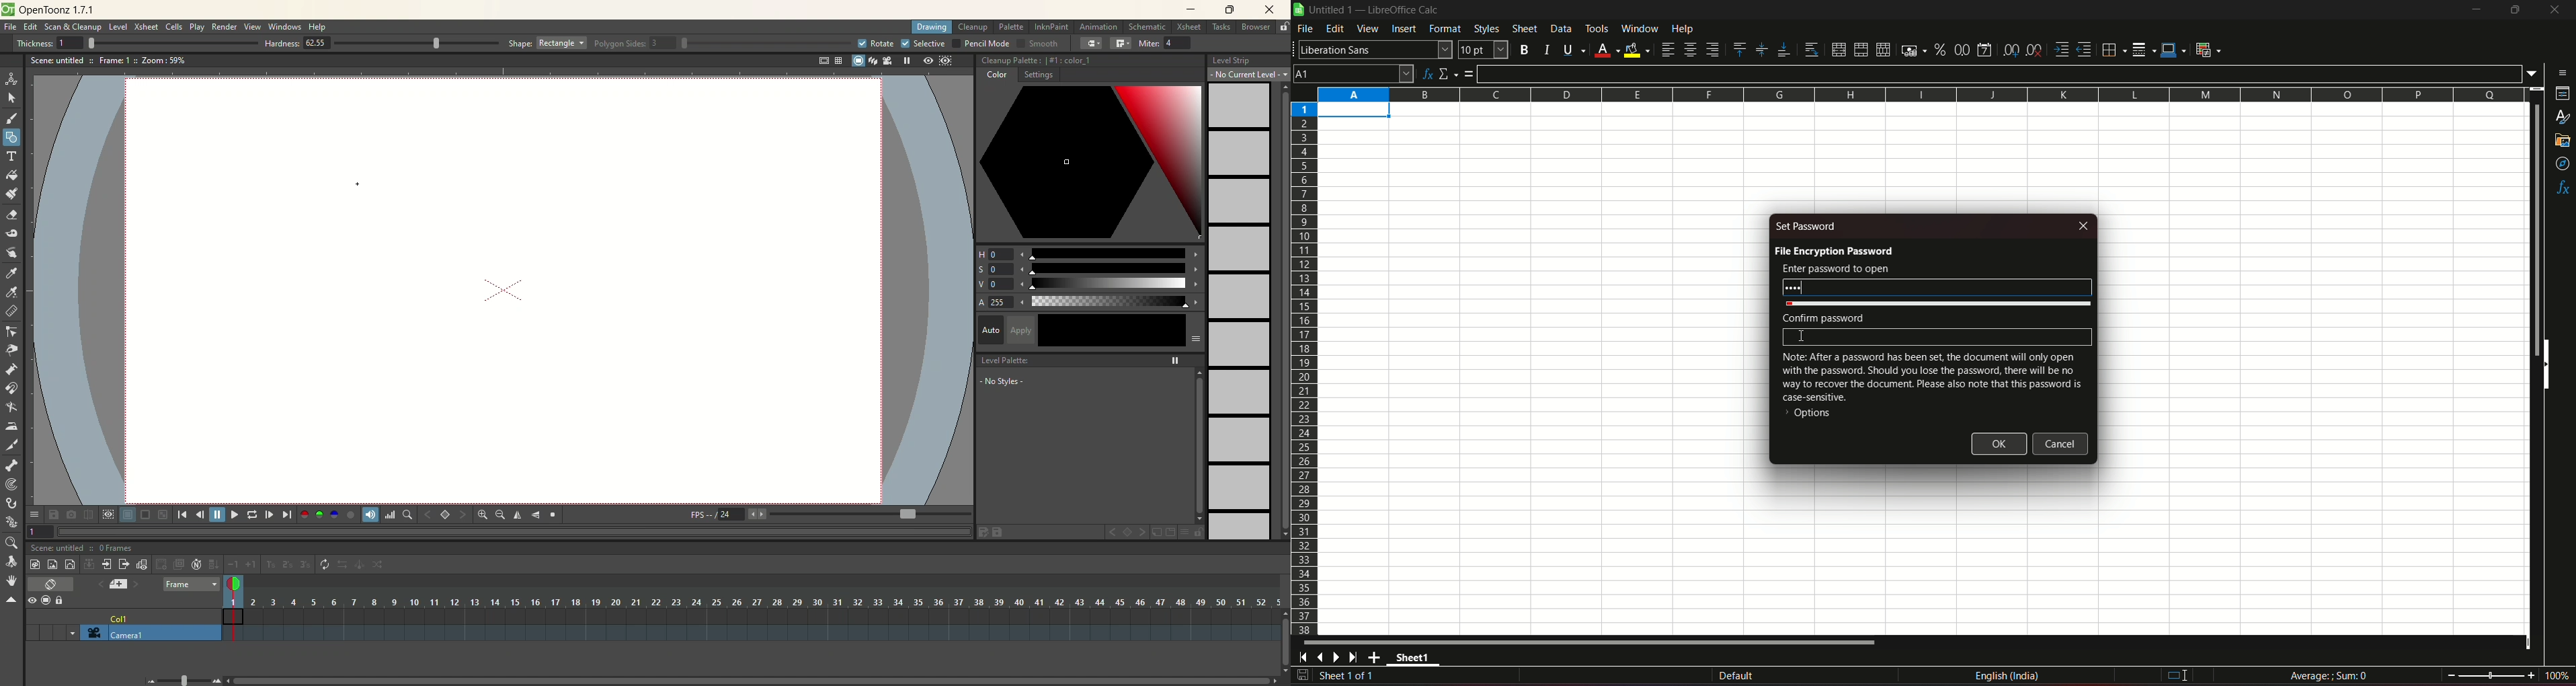  Describe the element at coordinates (152, 681) in the screenshot. I see `zoom out` at that location.